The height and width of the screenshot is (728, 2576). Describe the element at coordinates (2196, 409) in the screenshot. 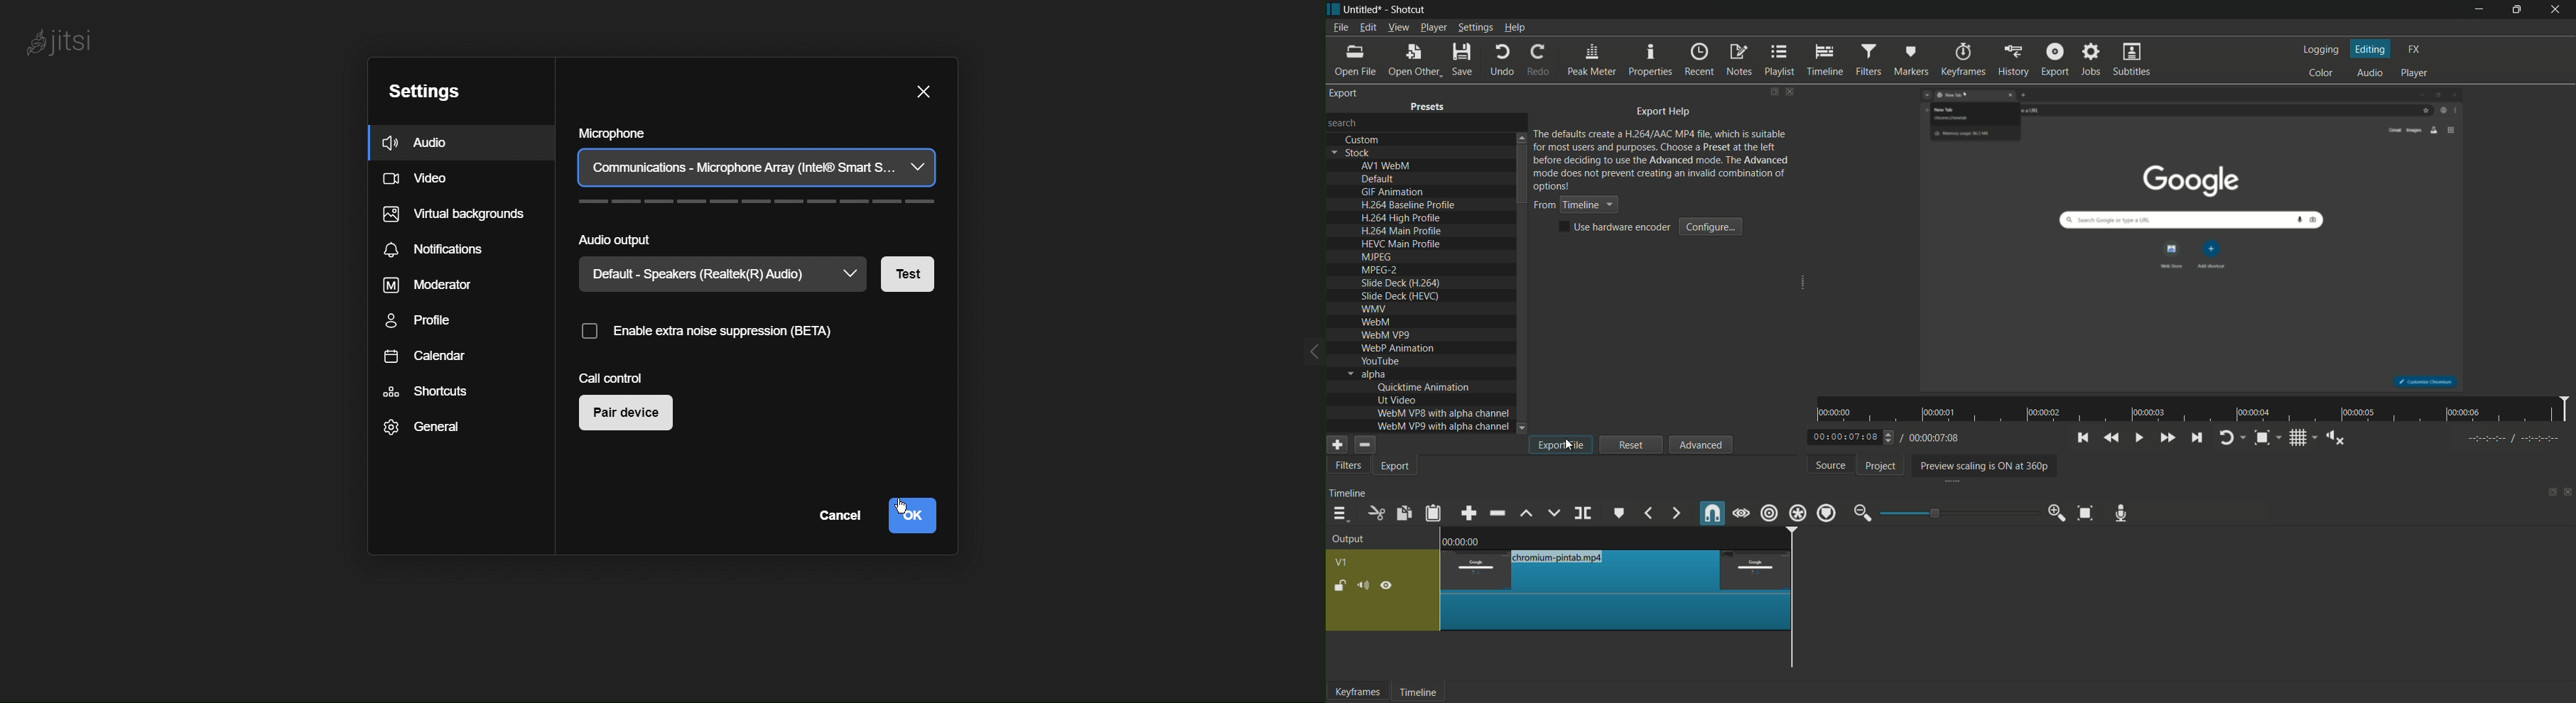

I see `time` at that location.